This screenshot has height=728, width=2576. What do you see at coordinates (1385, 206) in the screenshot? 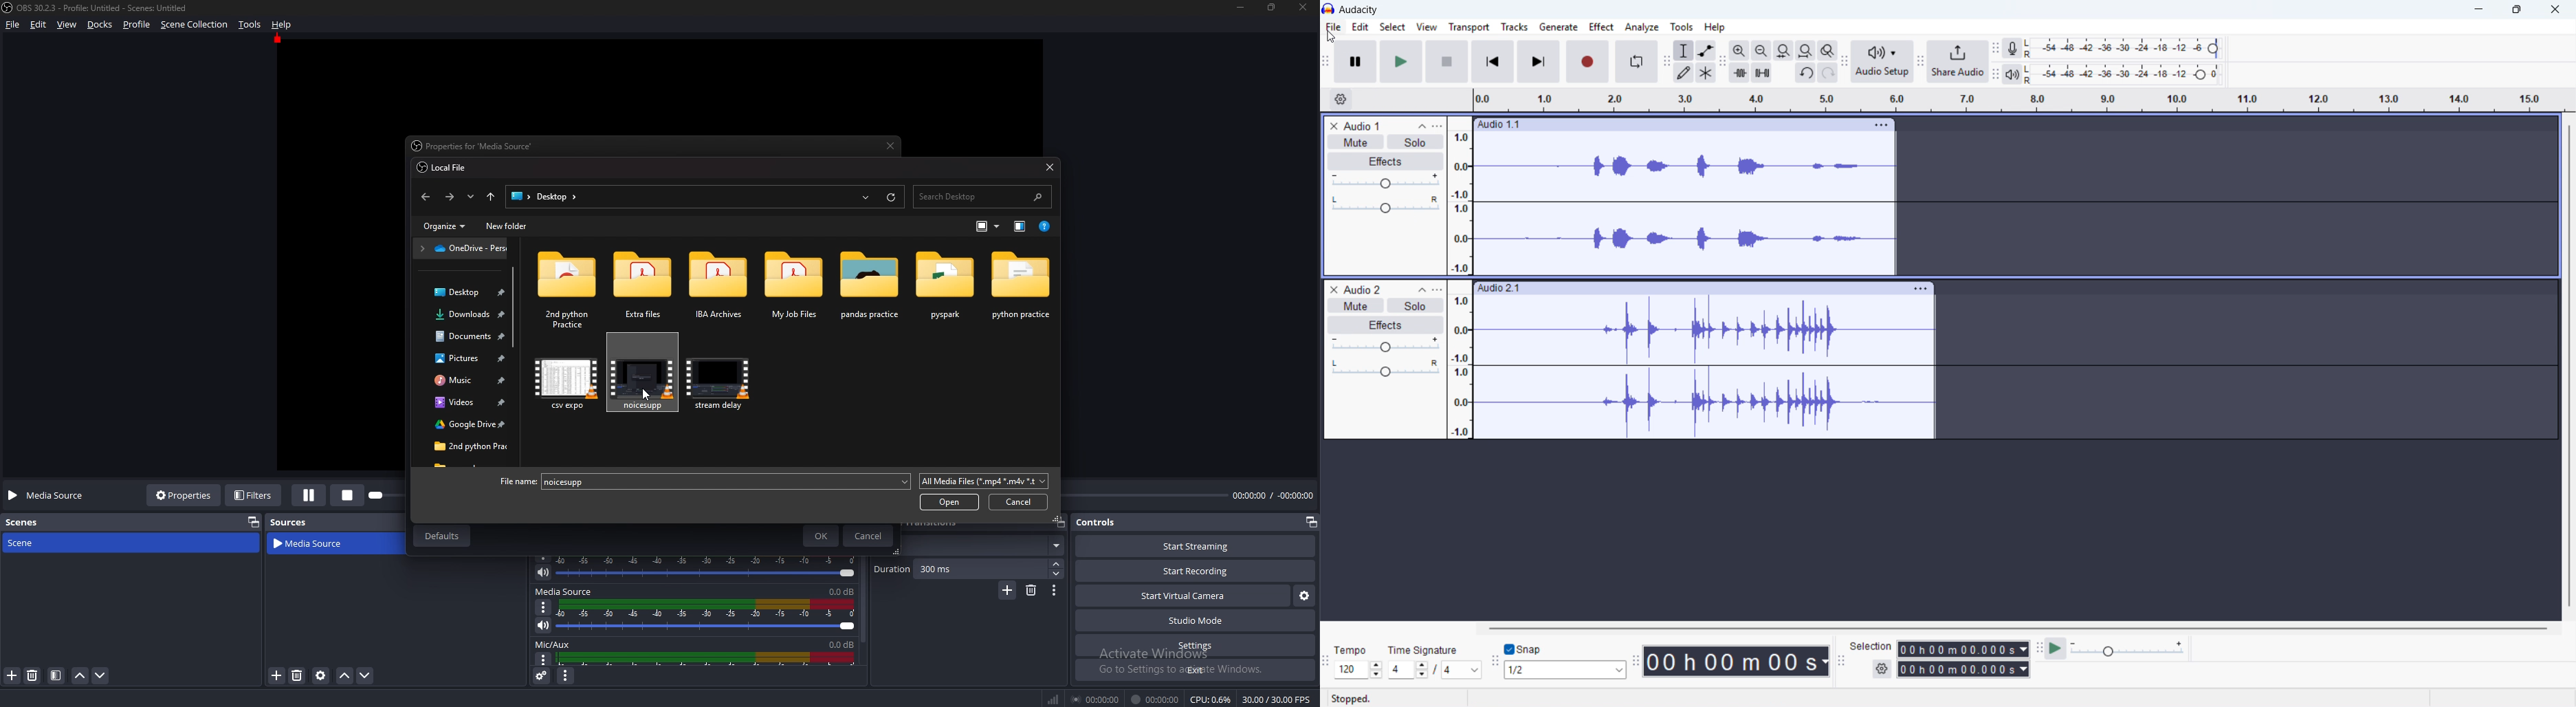
I see `Pan: centre` at bounding box center [1385, 206].